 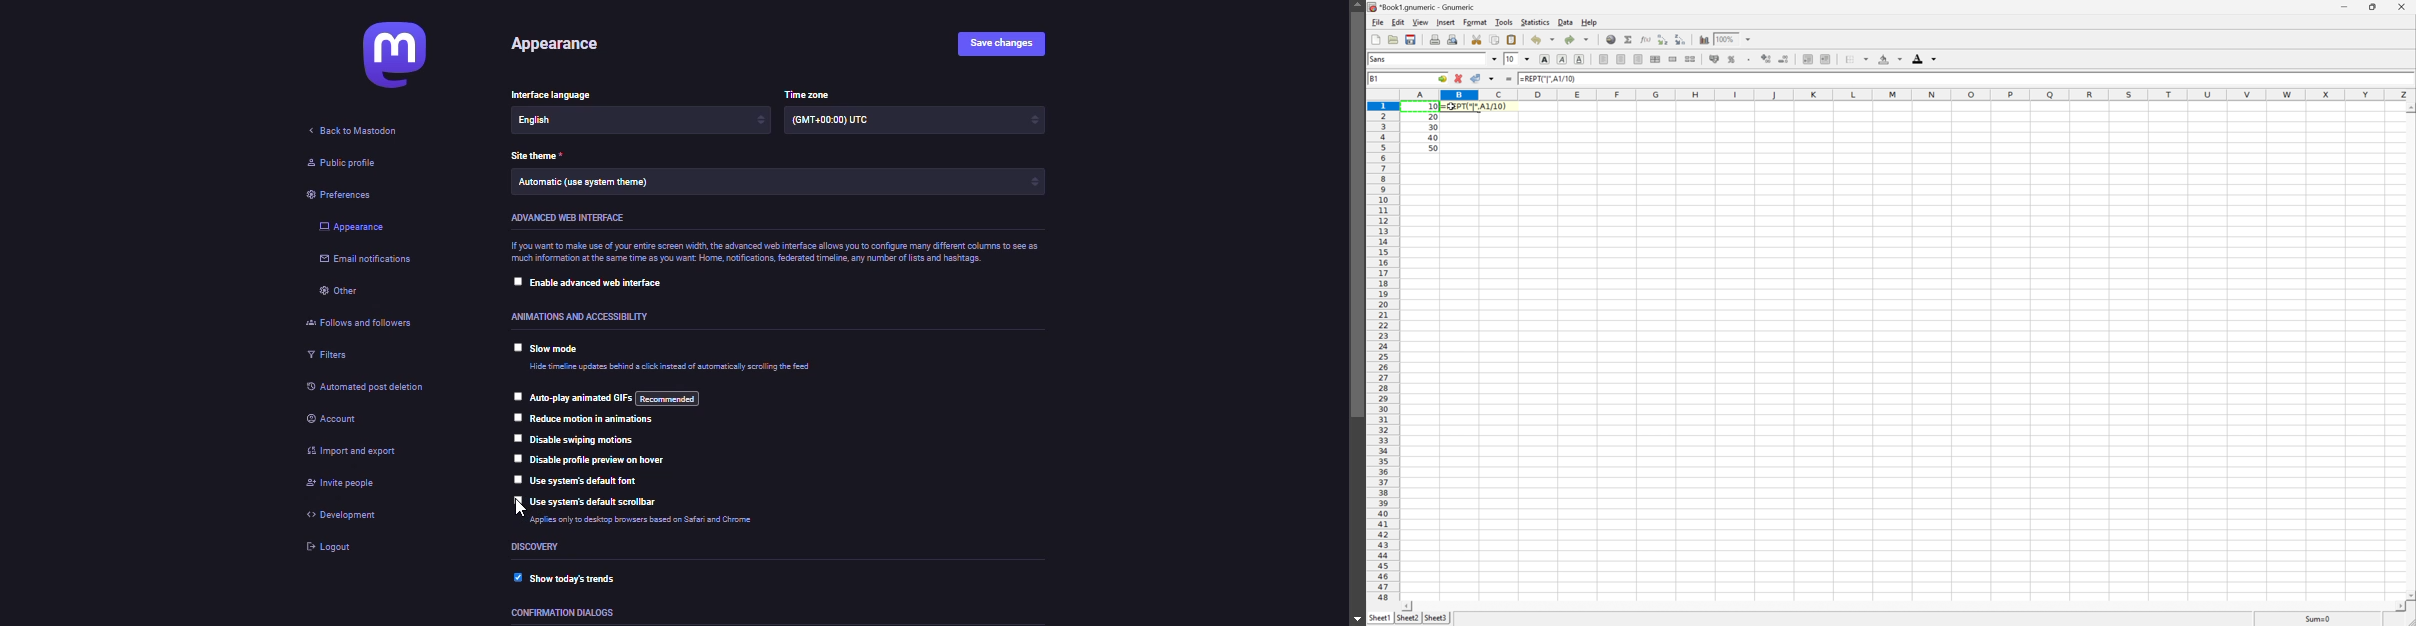 What do you see at coordinates (1622, 58) in the screenshot?
I see `Center Horizontally` at bounding box center [1622, 58].